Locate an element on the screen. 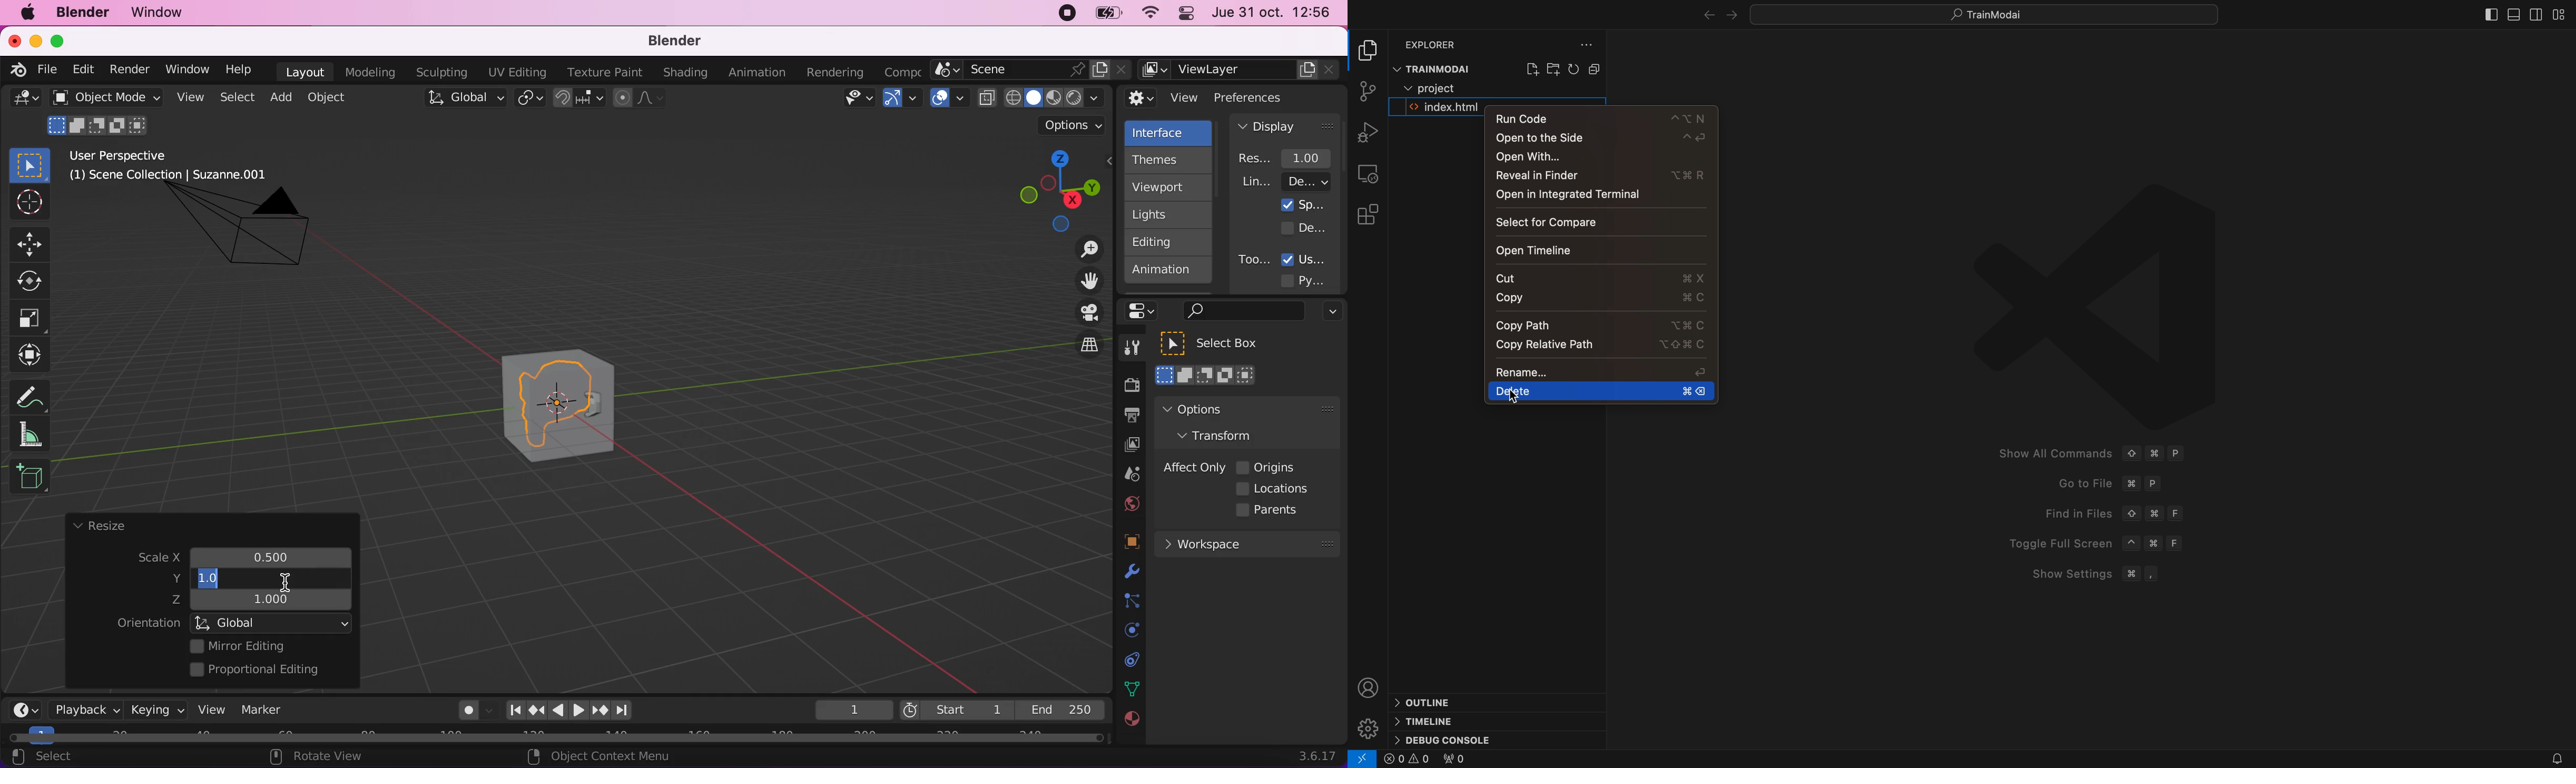 The image size is (2576, 784). notification is located at coordinates (2546, 755).